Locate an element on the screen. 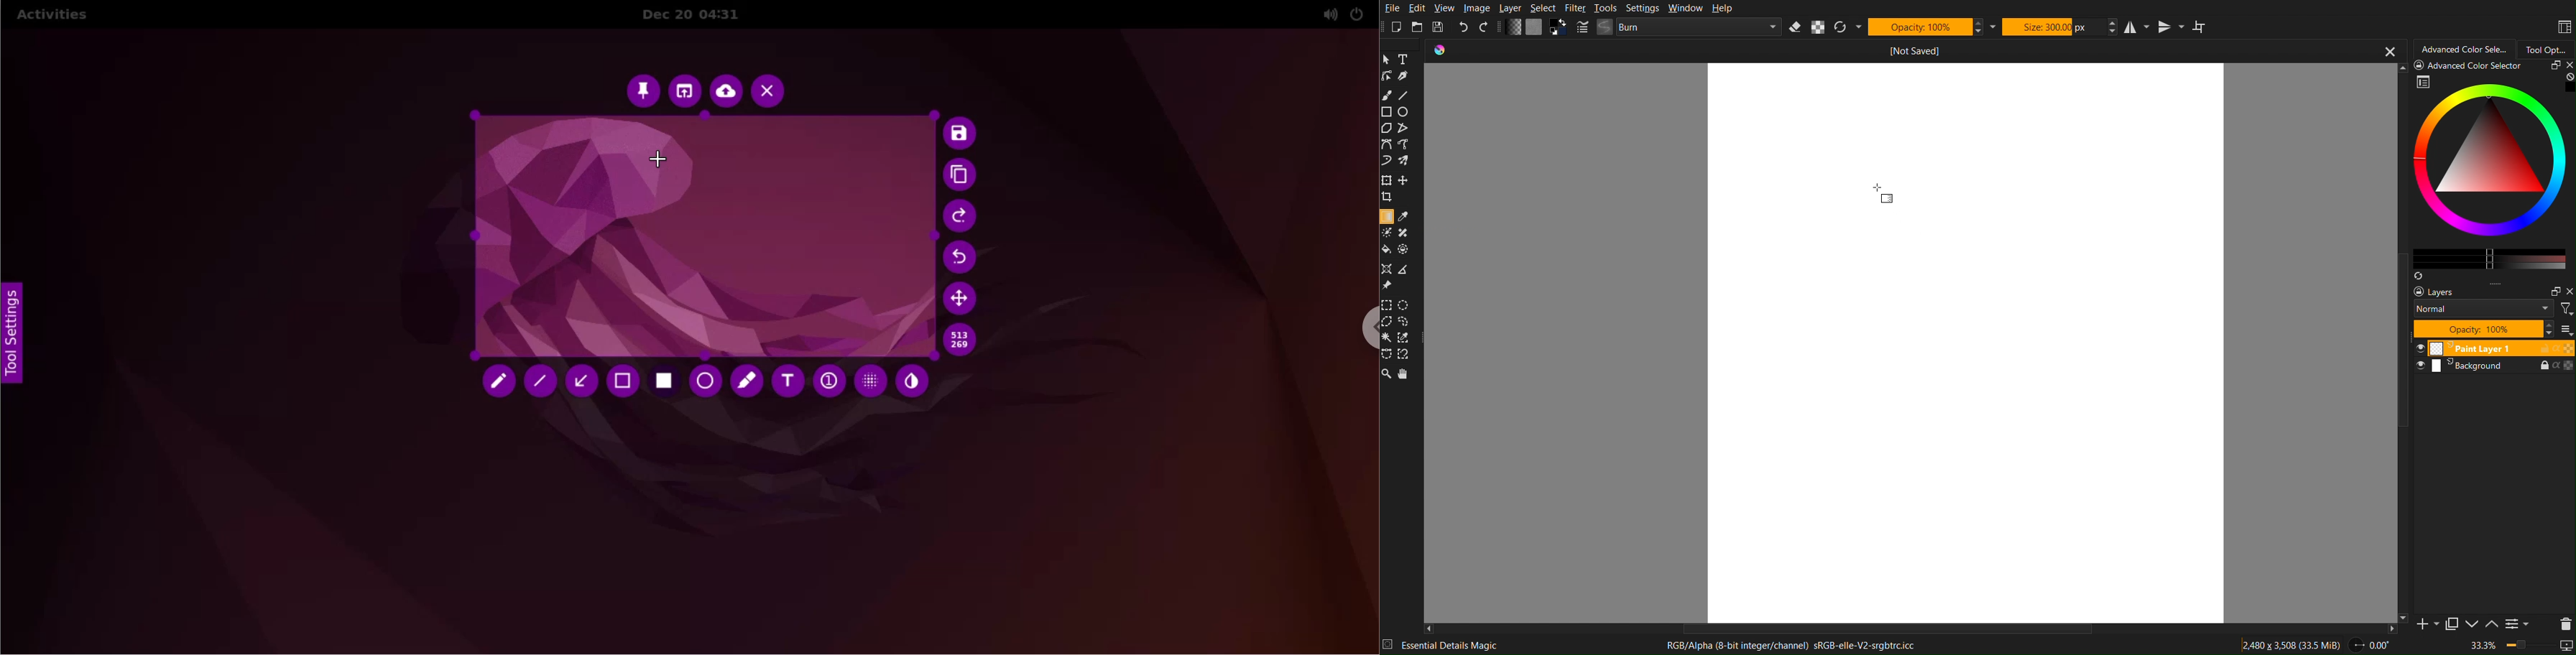  Color Tools is located at coordinates (1397, 241).